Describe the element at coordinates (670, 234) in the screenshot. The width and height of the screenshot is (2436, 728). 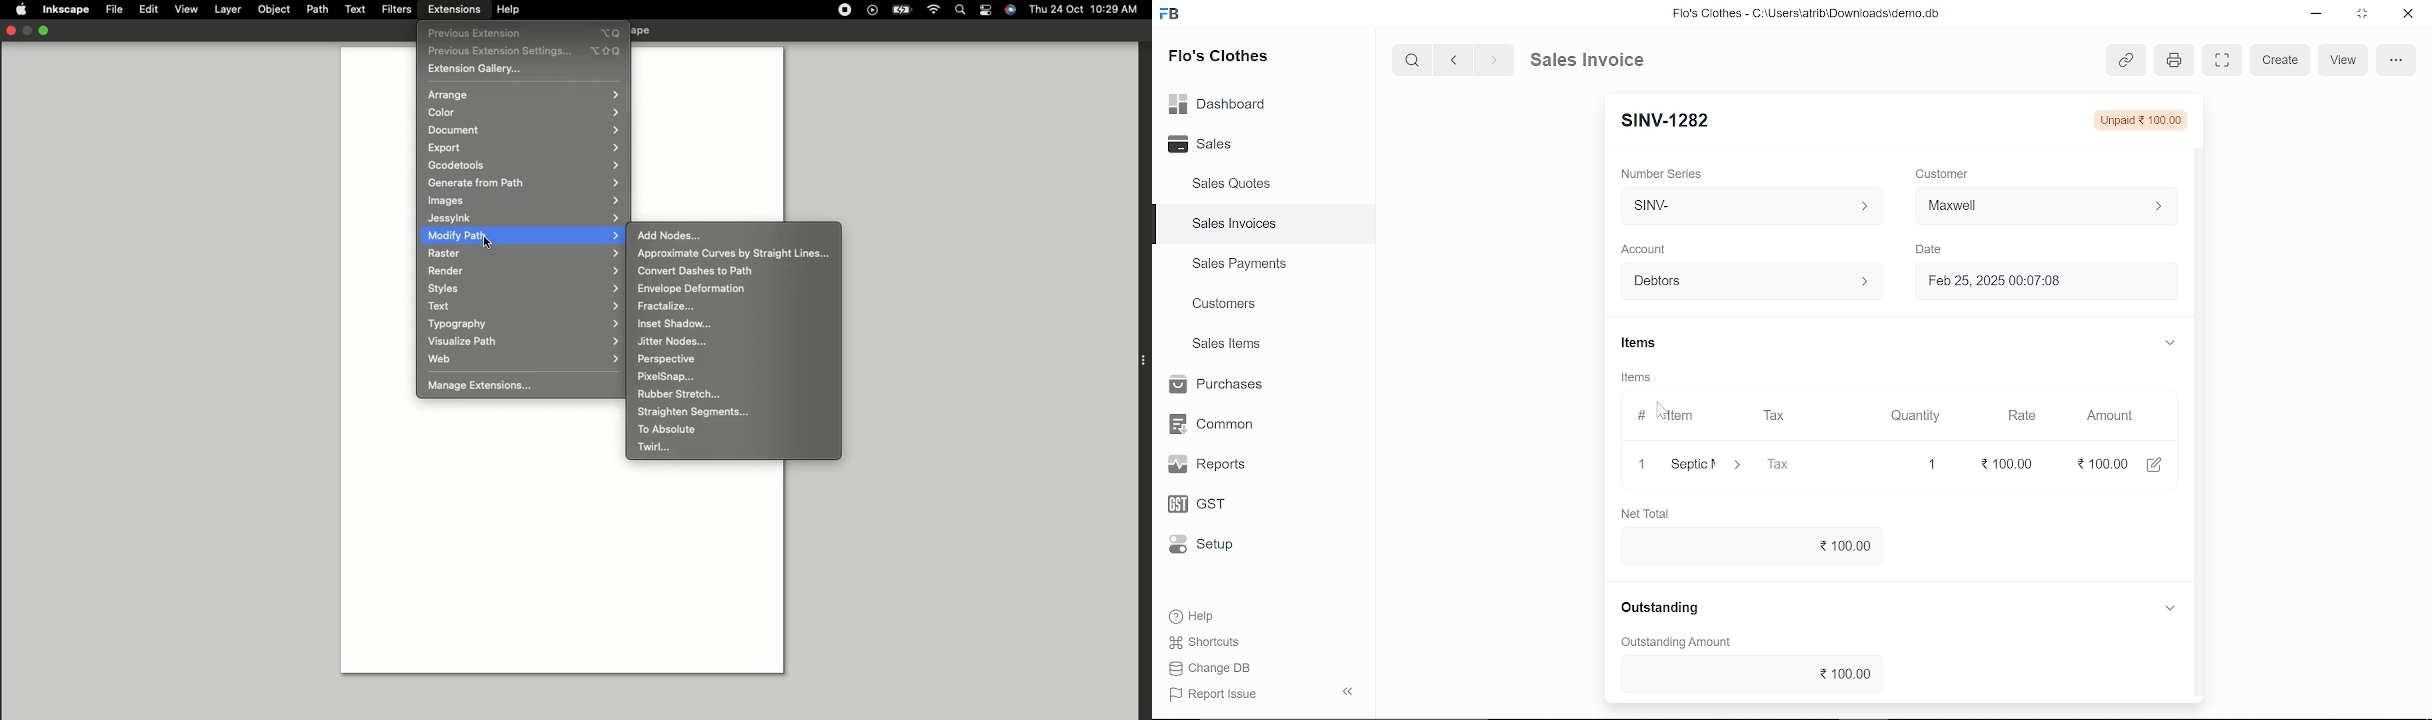
I see `Add nodes` at that location.